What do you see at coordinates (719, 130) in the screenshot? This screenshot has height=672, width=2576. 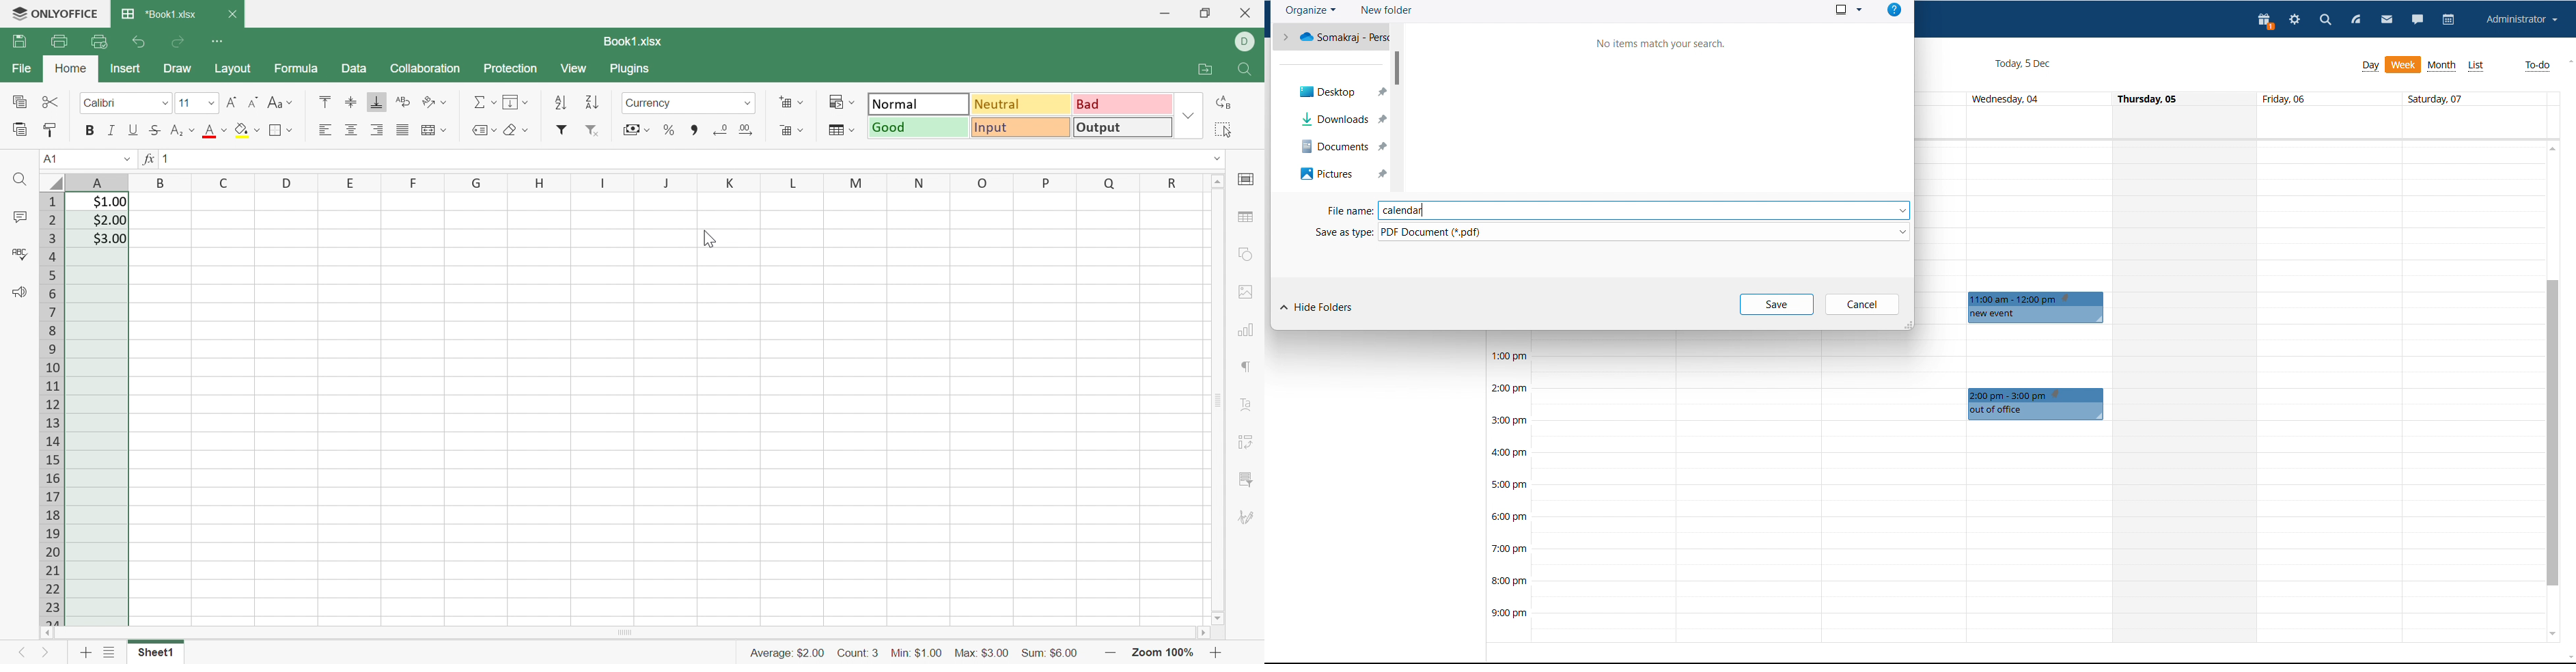 I see `Decrease decimal` at bounding box center [719, 130].